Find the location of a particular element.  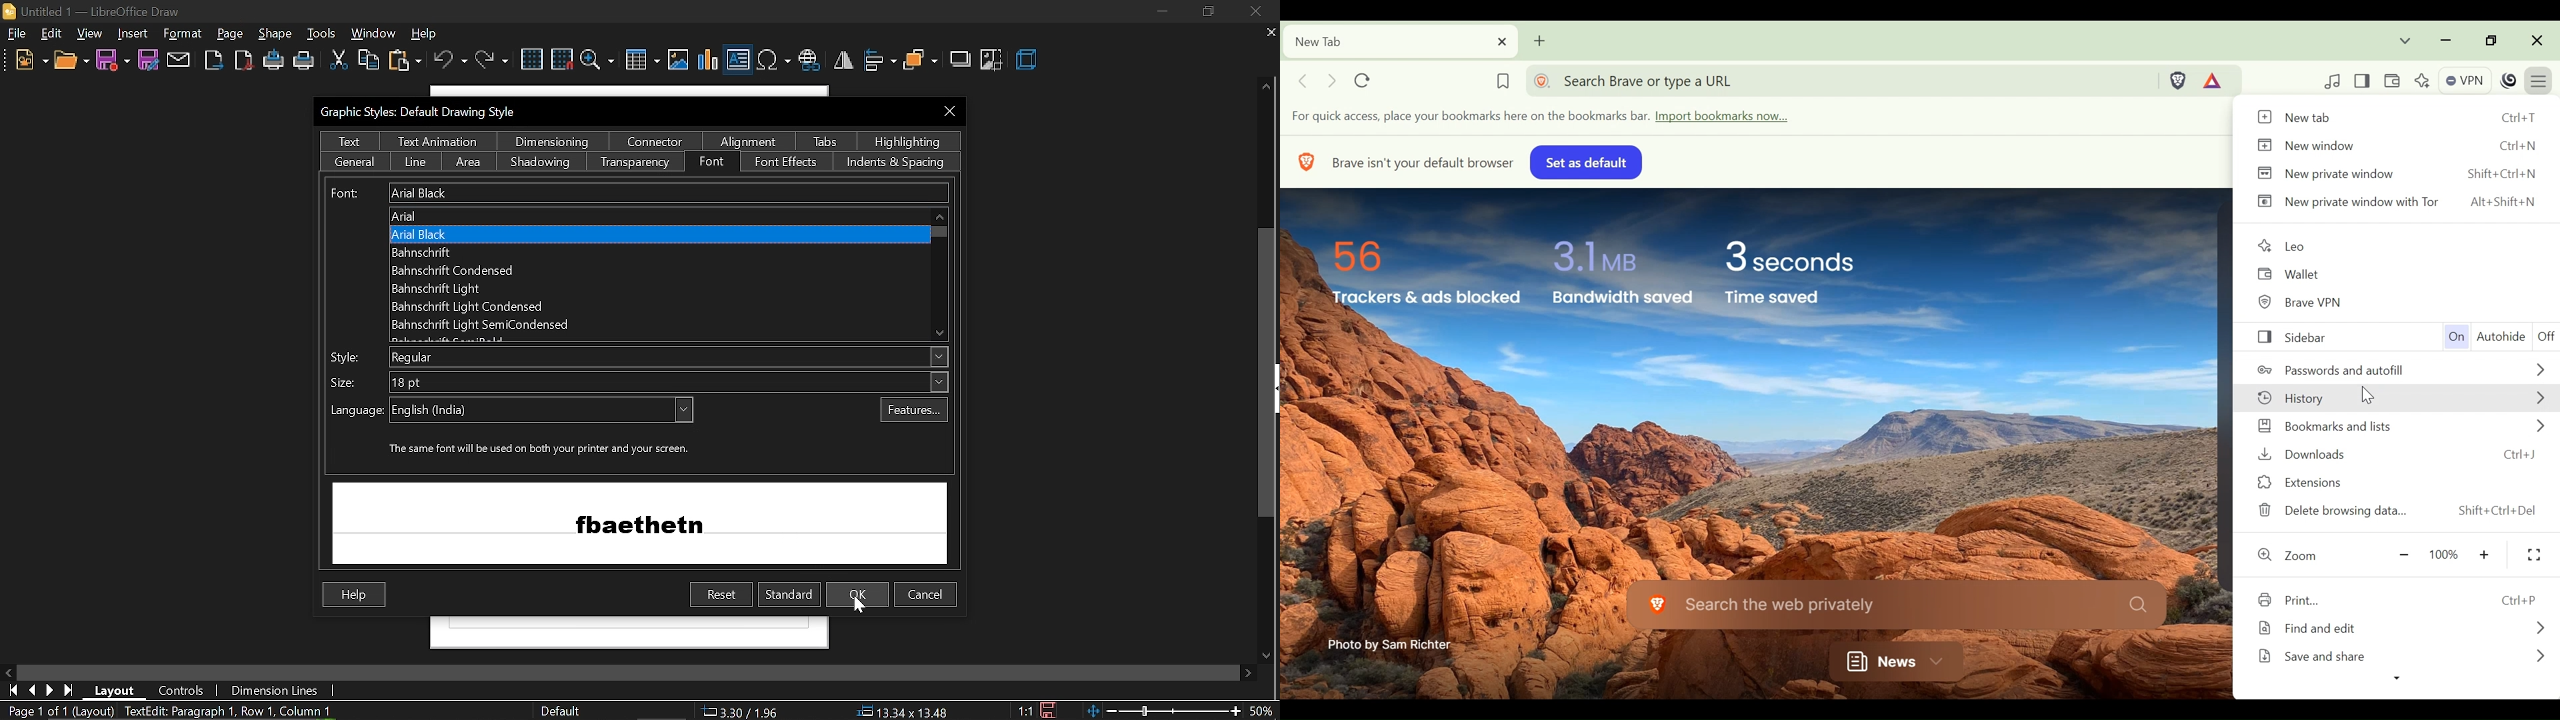

next page is located at coordinates (50, 690).